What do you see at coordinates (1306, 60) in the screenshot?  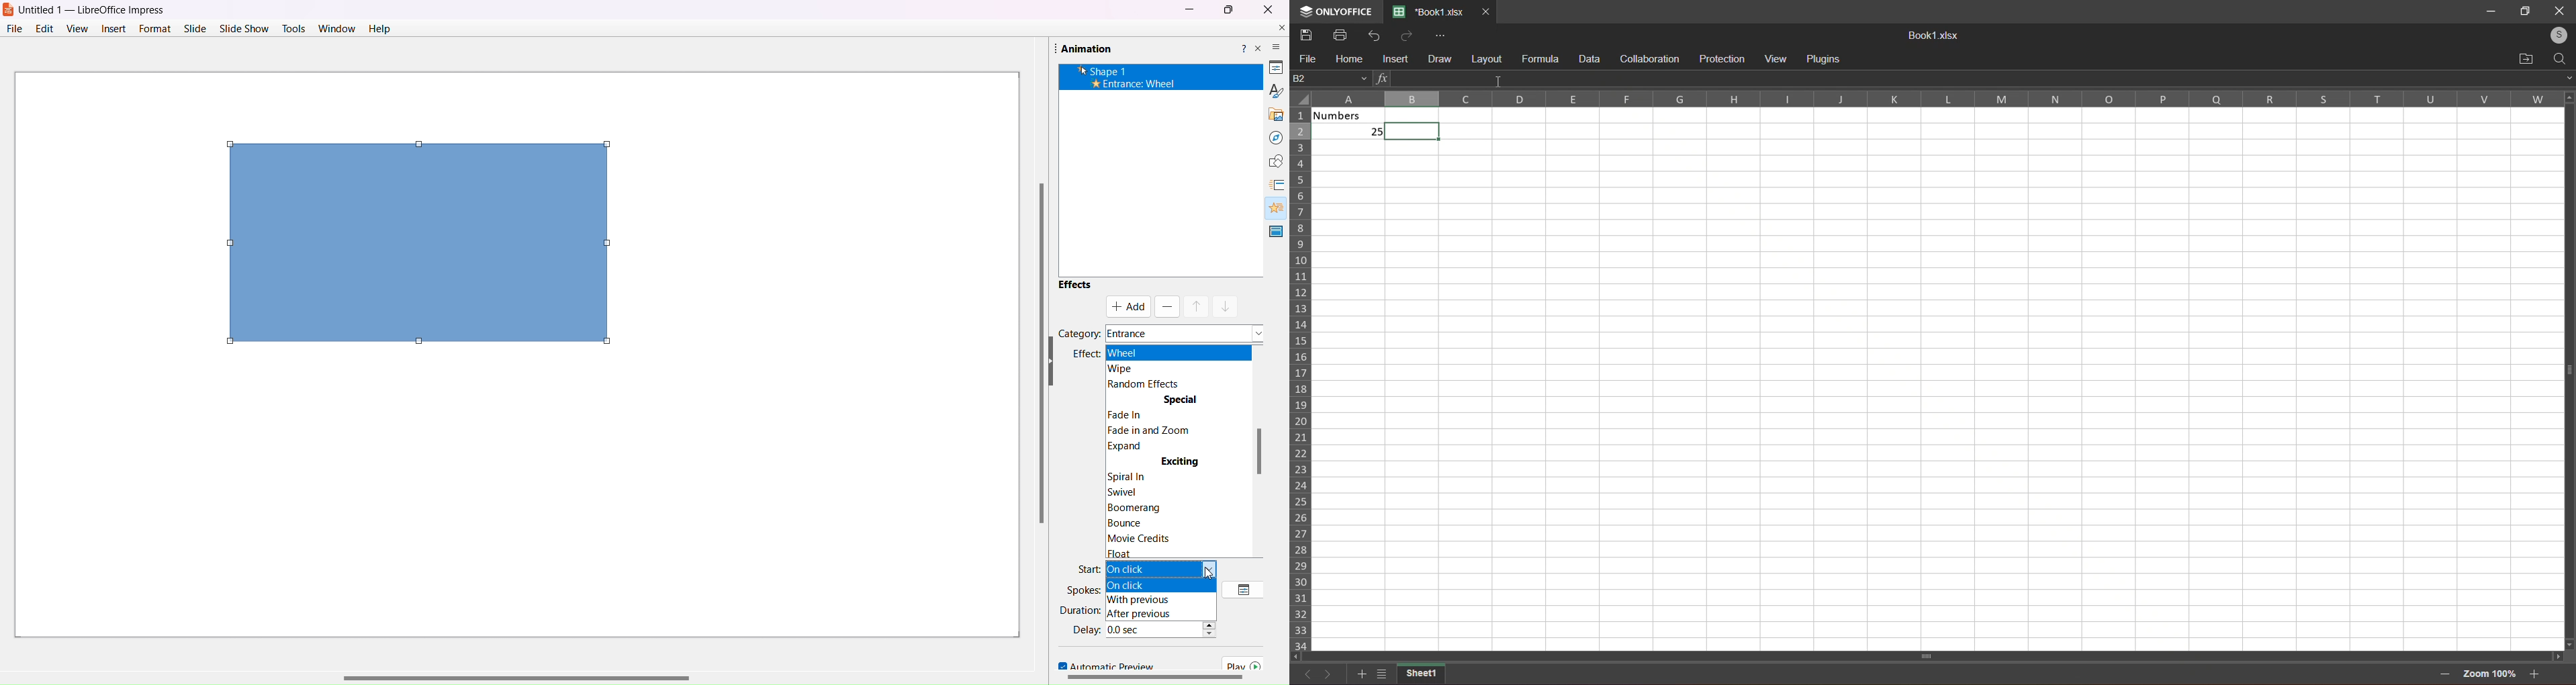 I see `file` at bounding box center [1306, 60].